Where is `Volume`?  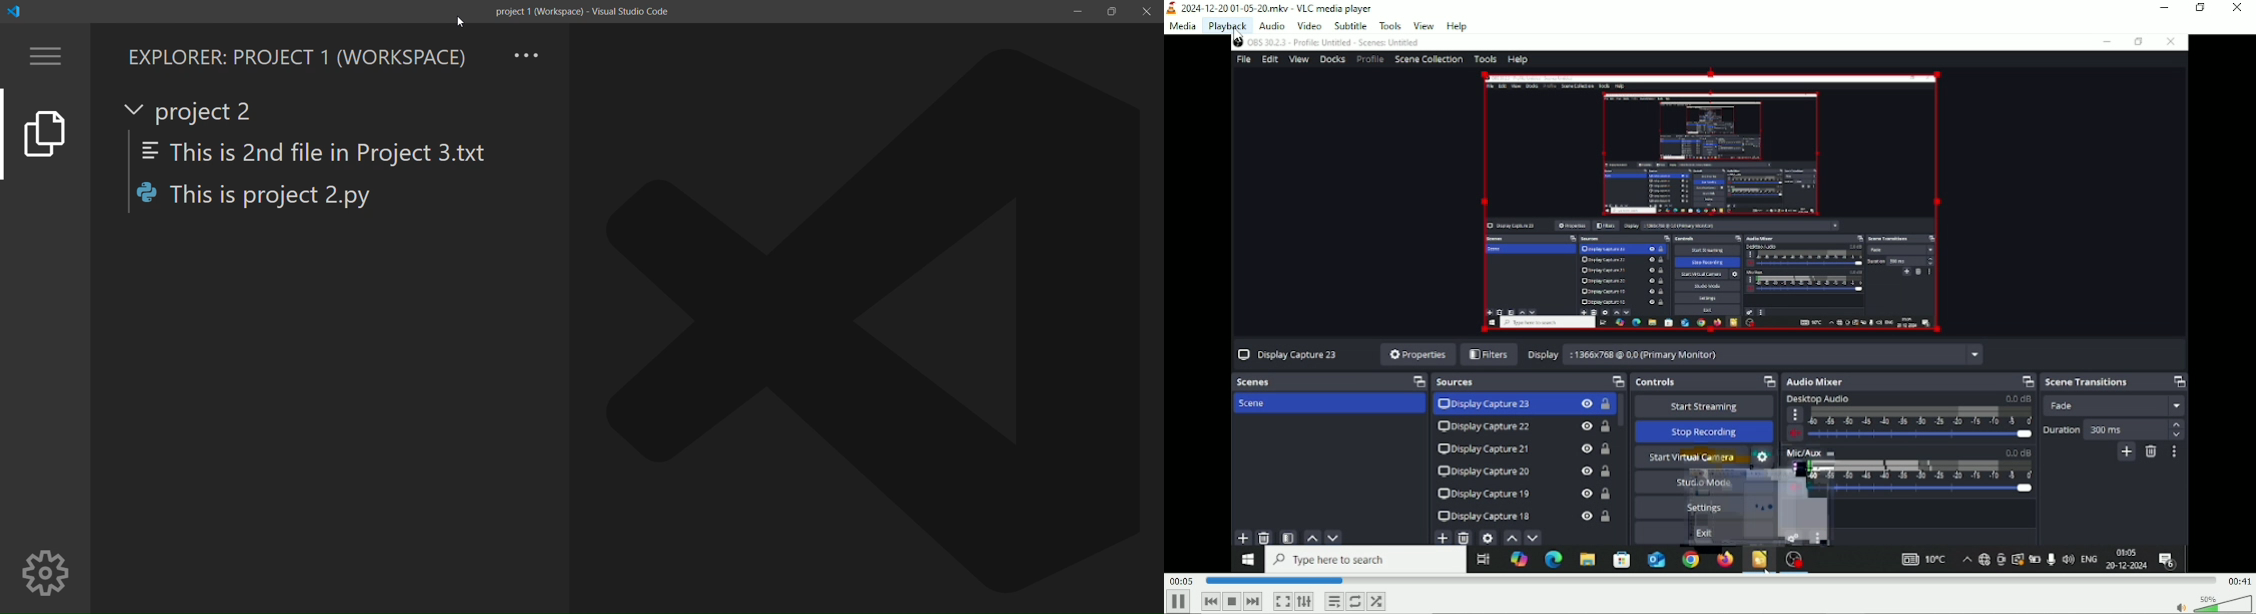 Volume is located at coordinates (2215, 603).